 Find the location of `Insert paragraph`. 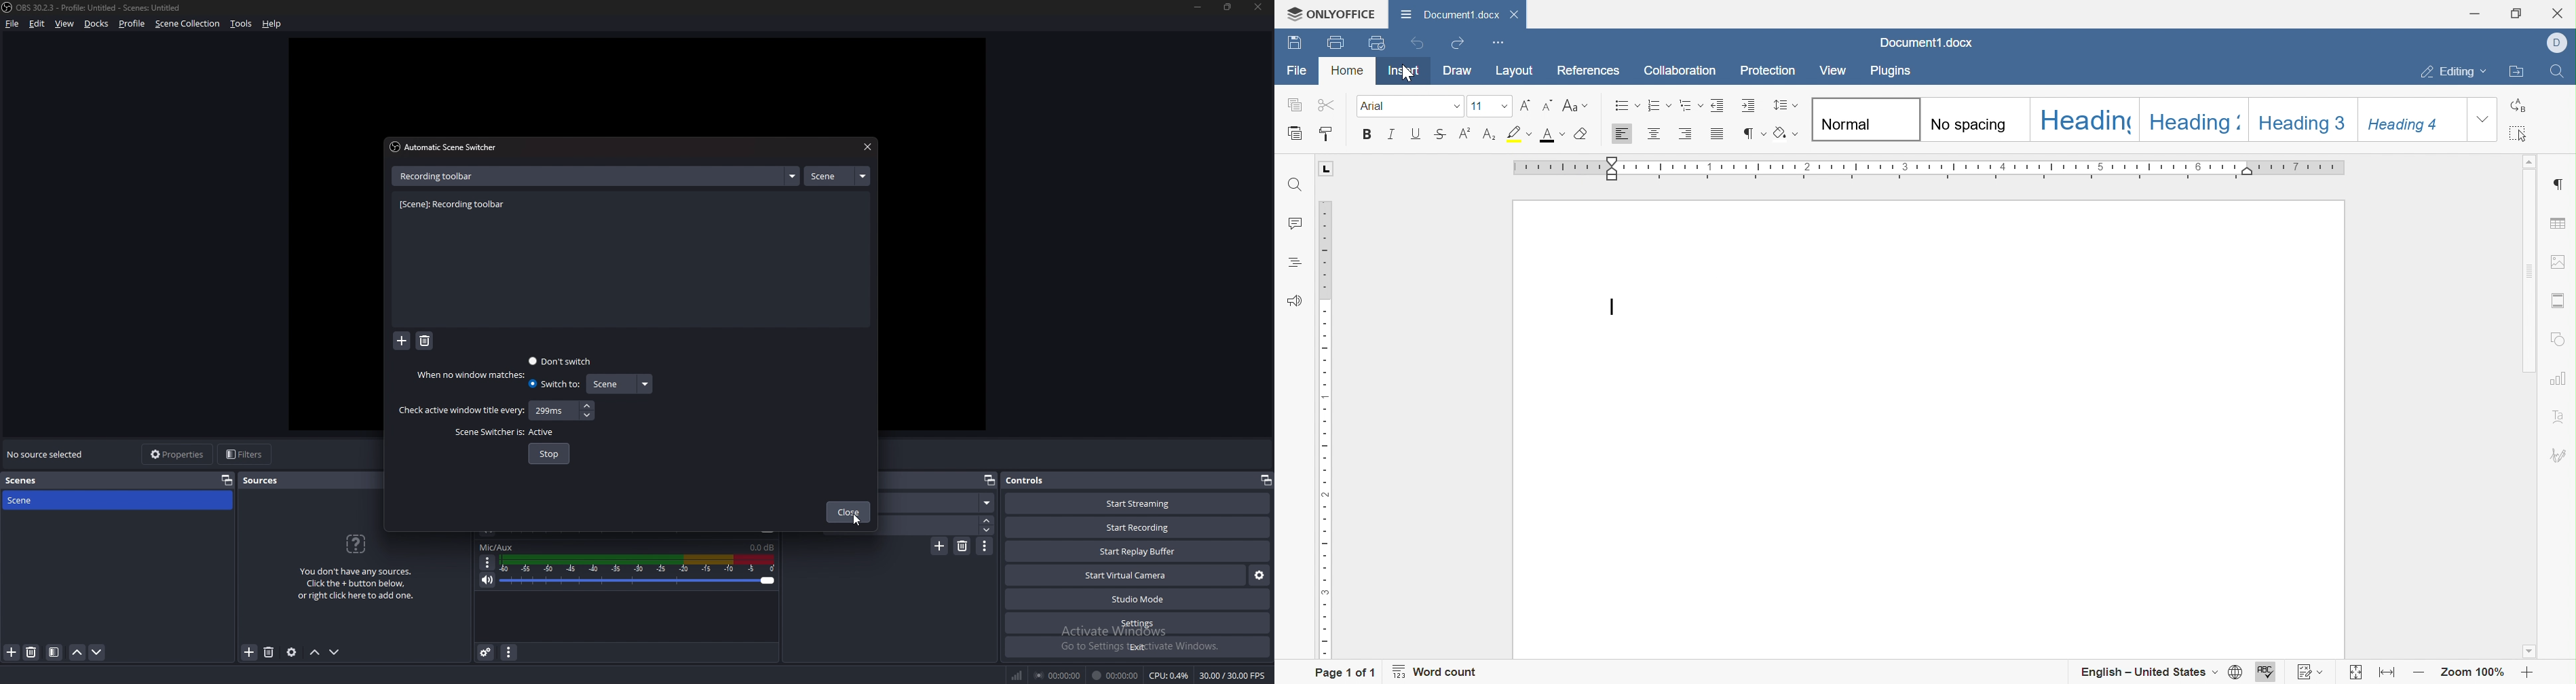

Insert paragraph is located at coordinates (2556, 184).